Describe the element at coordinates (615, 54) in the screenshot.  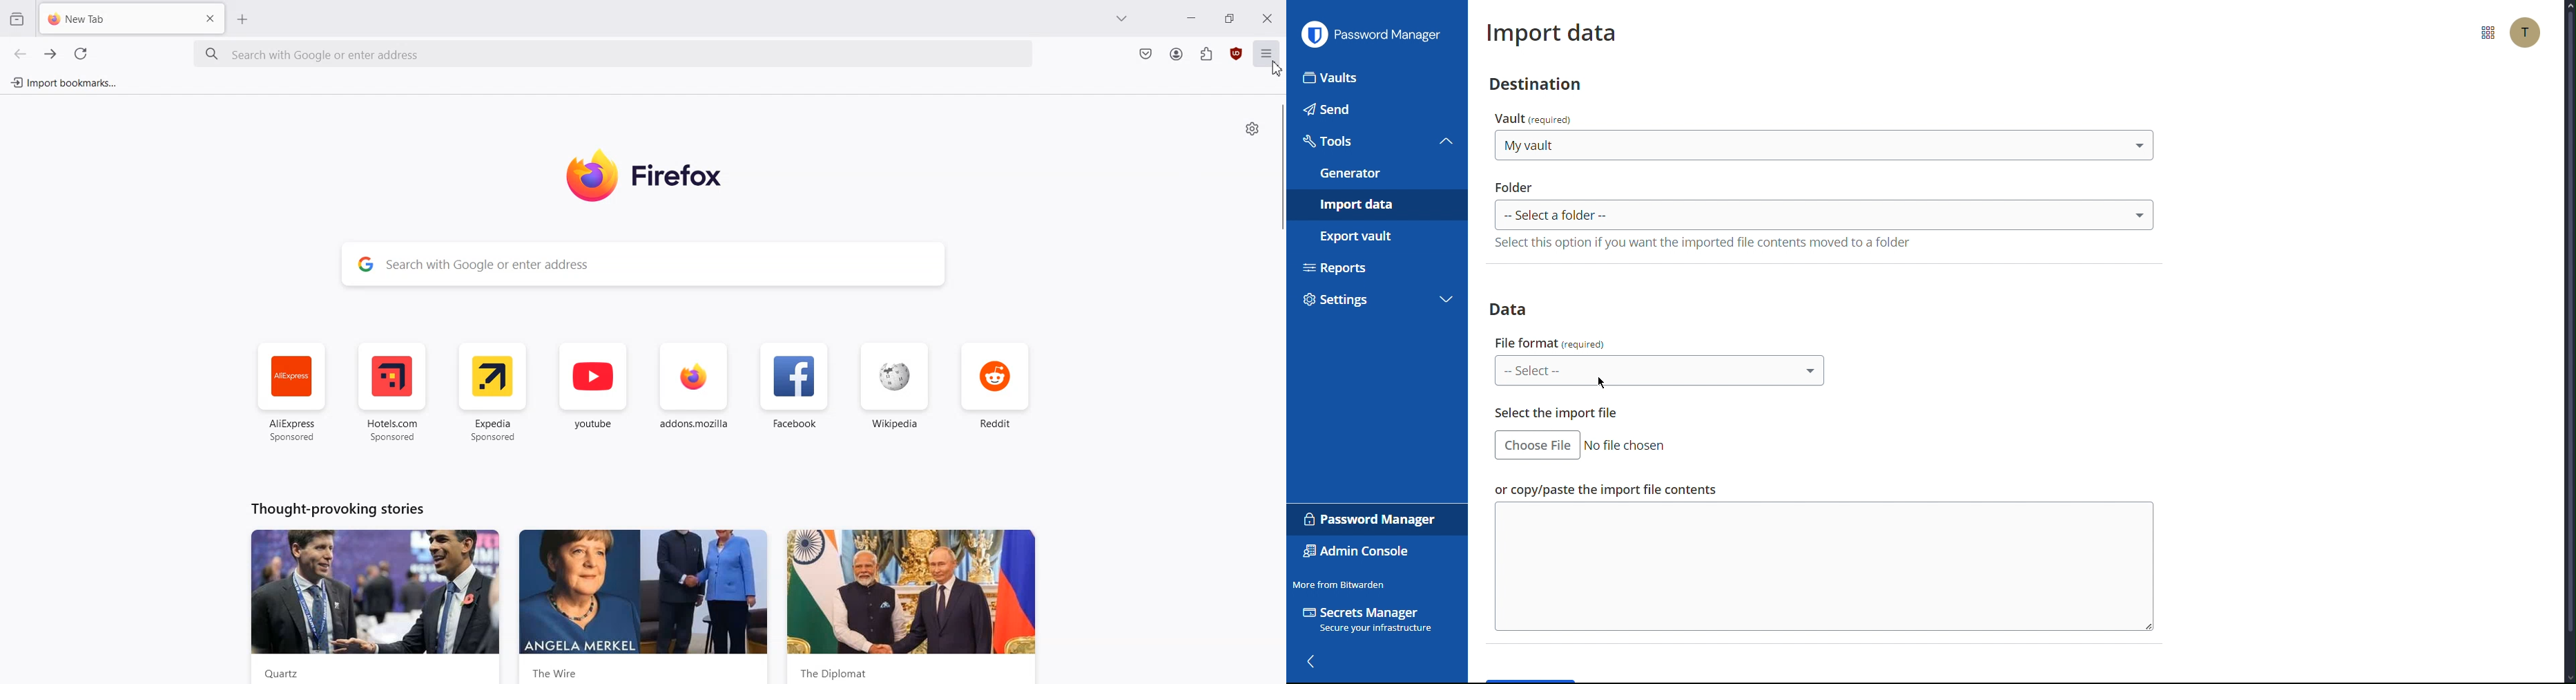
I see `Search Bar` at that location.